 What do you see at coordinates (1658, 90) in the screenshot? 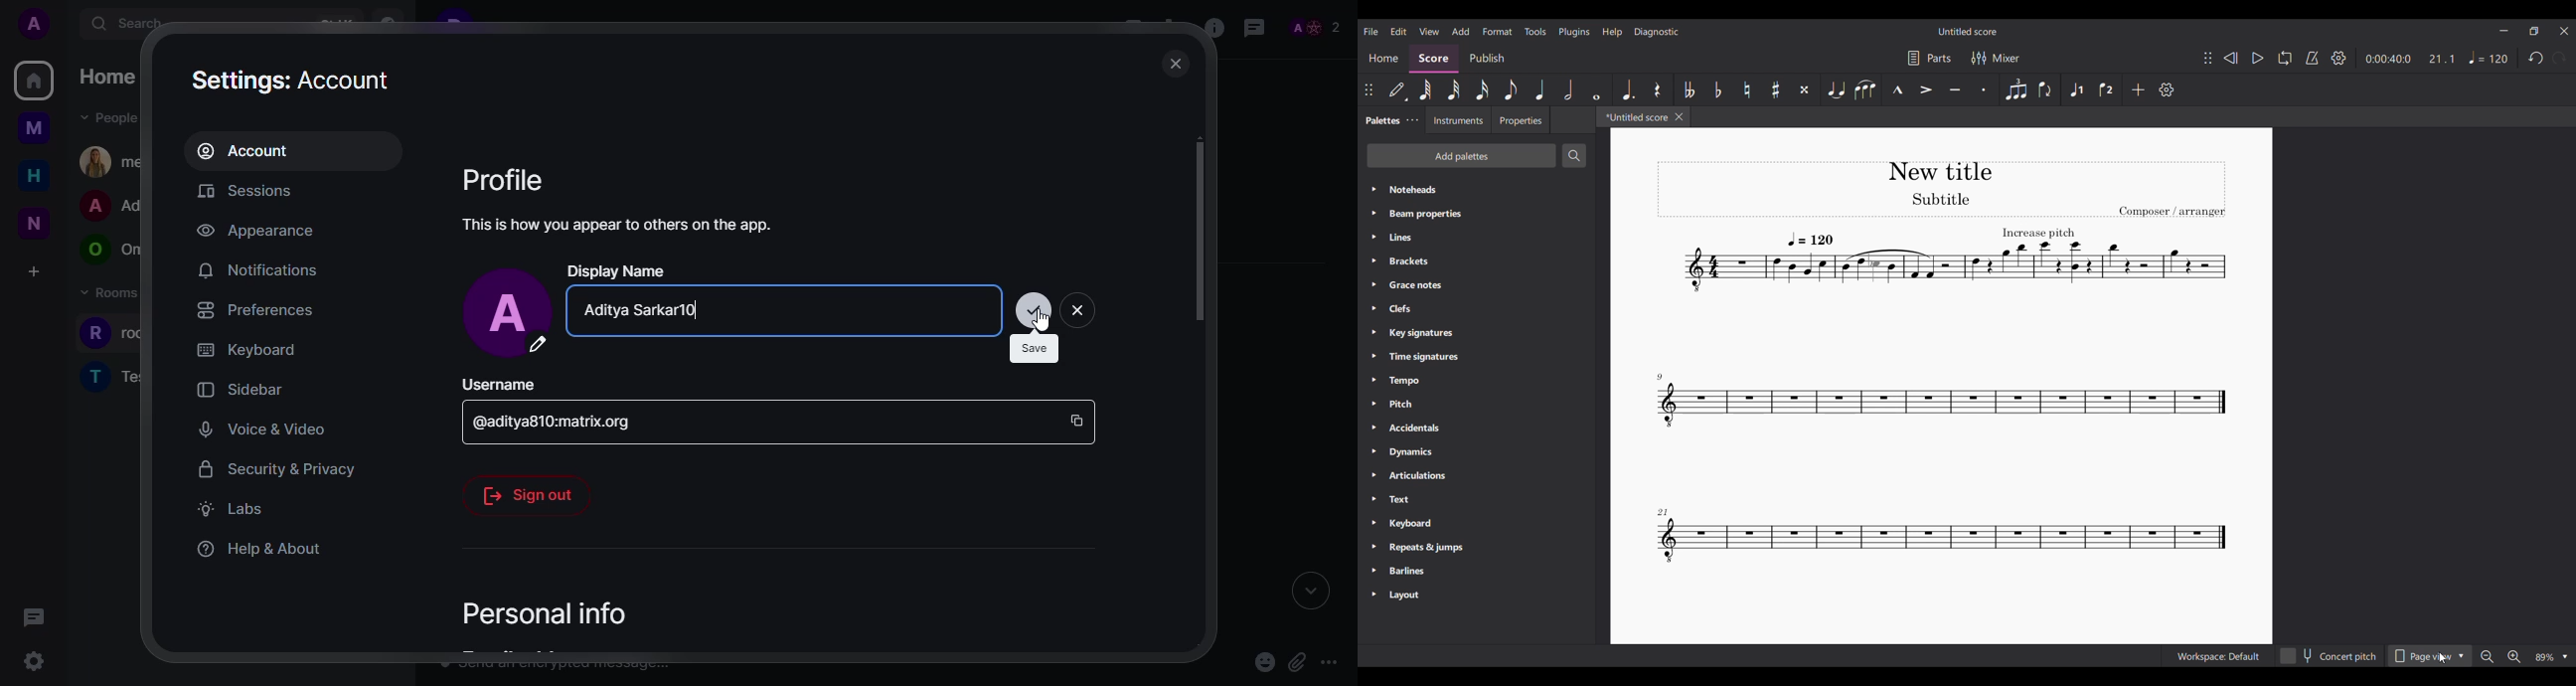
I see `Rest` at bounding box center [1658, 90].